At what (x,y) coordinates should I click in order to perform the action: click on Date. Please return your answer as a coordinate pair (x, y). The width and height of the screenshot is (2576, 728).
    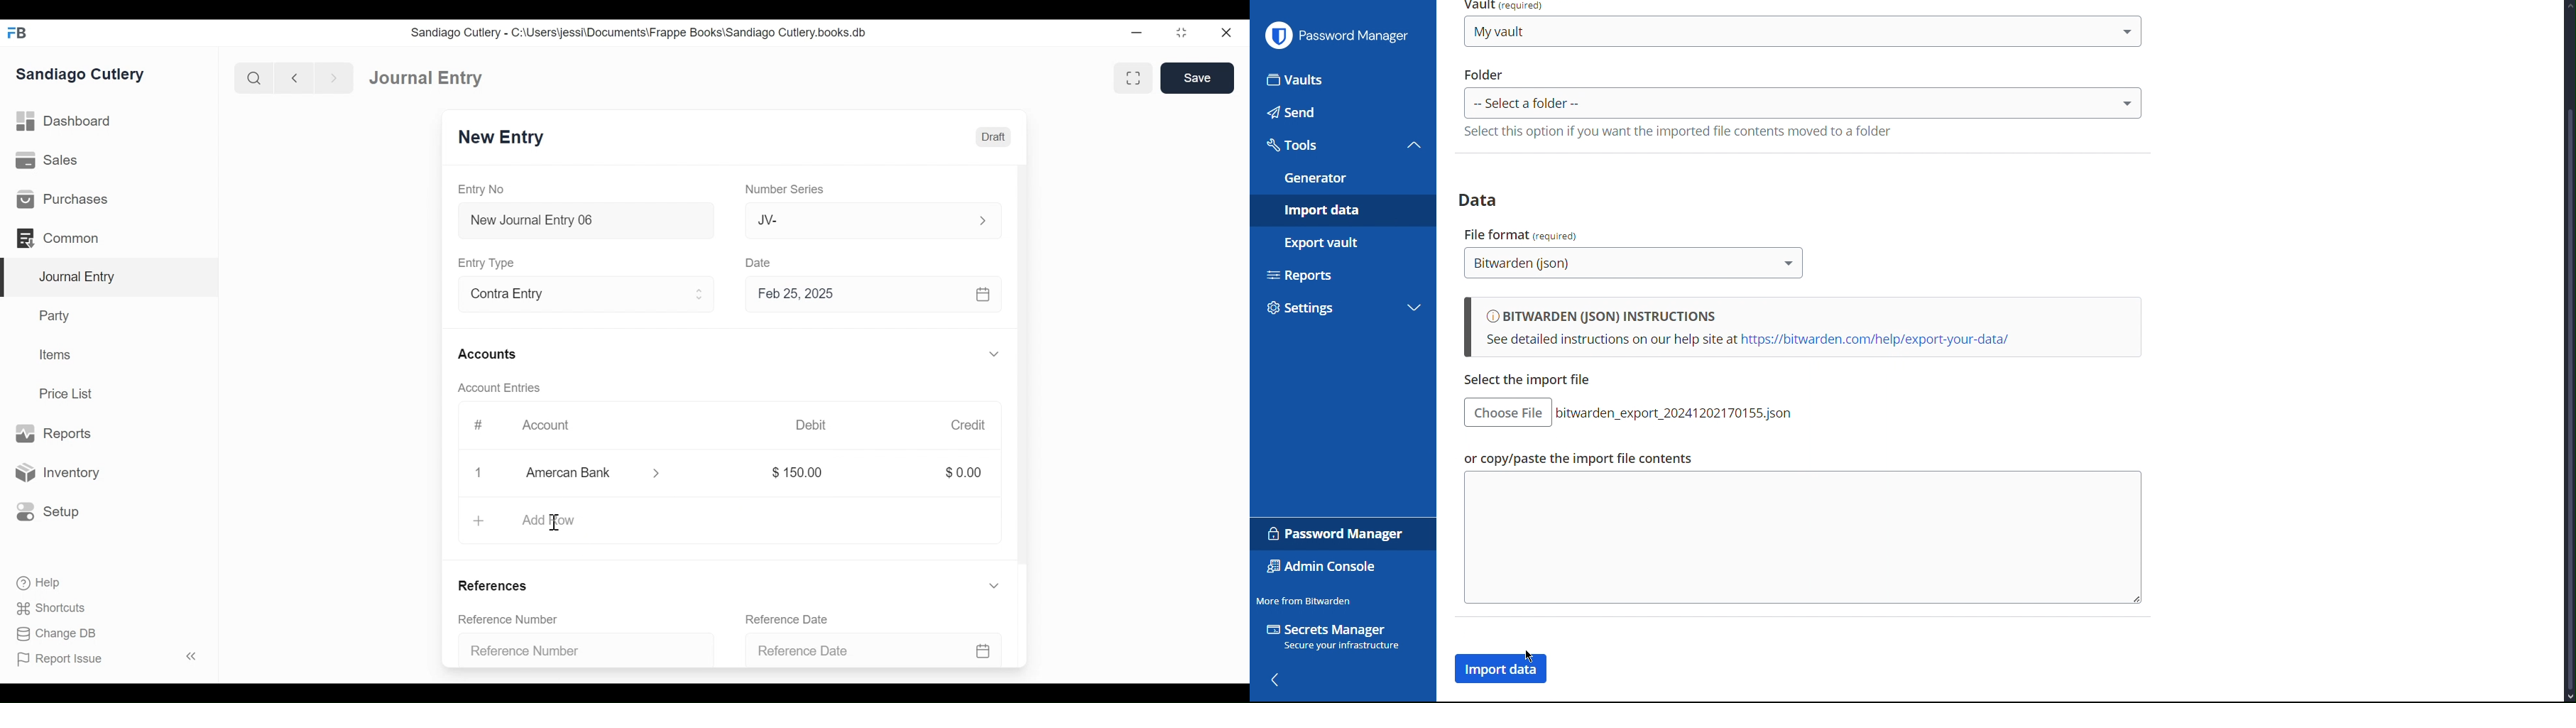
    Looking at the image, I should click on (759, 262).